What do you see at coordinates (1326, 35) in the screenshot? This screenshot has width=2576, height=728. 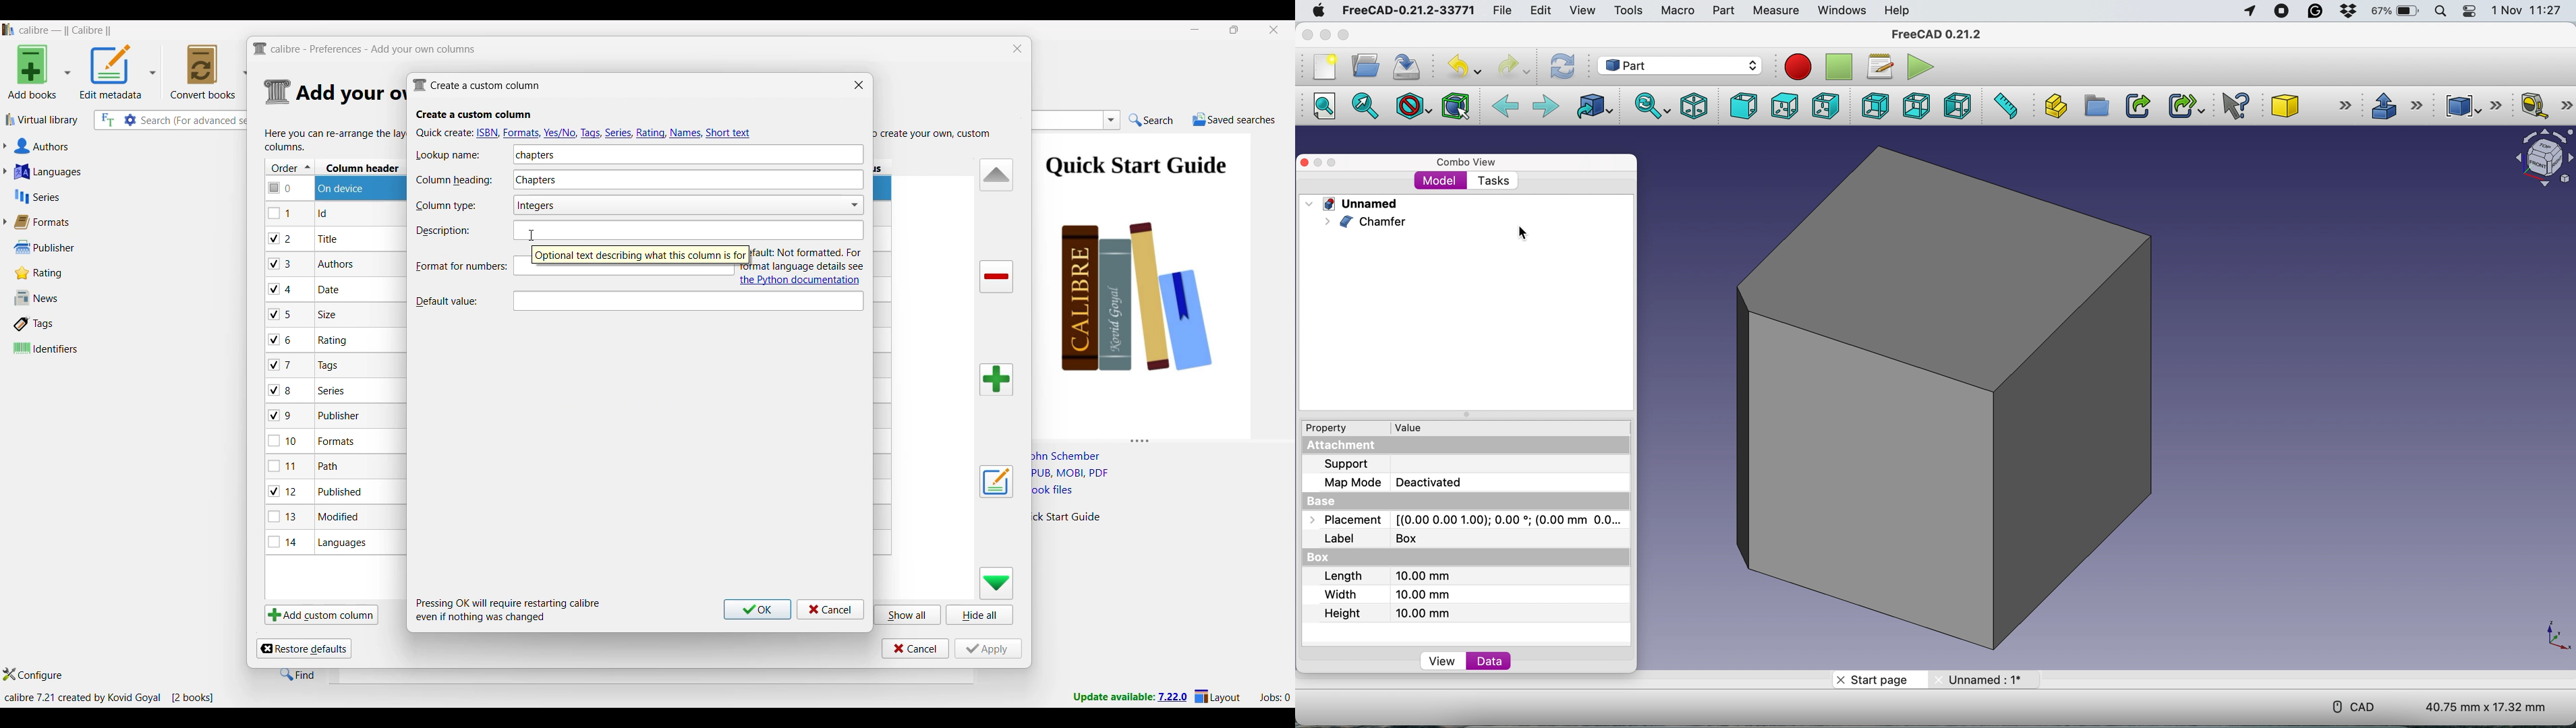 I see `minimise` at bounding box center [1326, 35].